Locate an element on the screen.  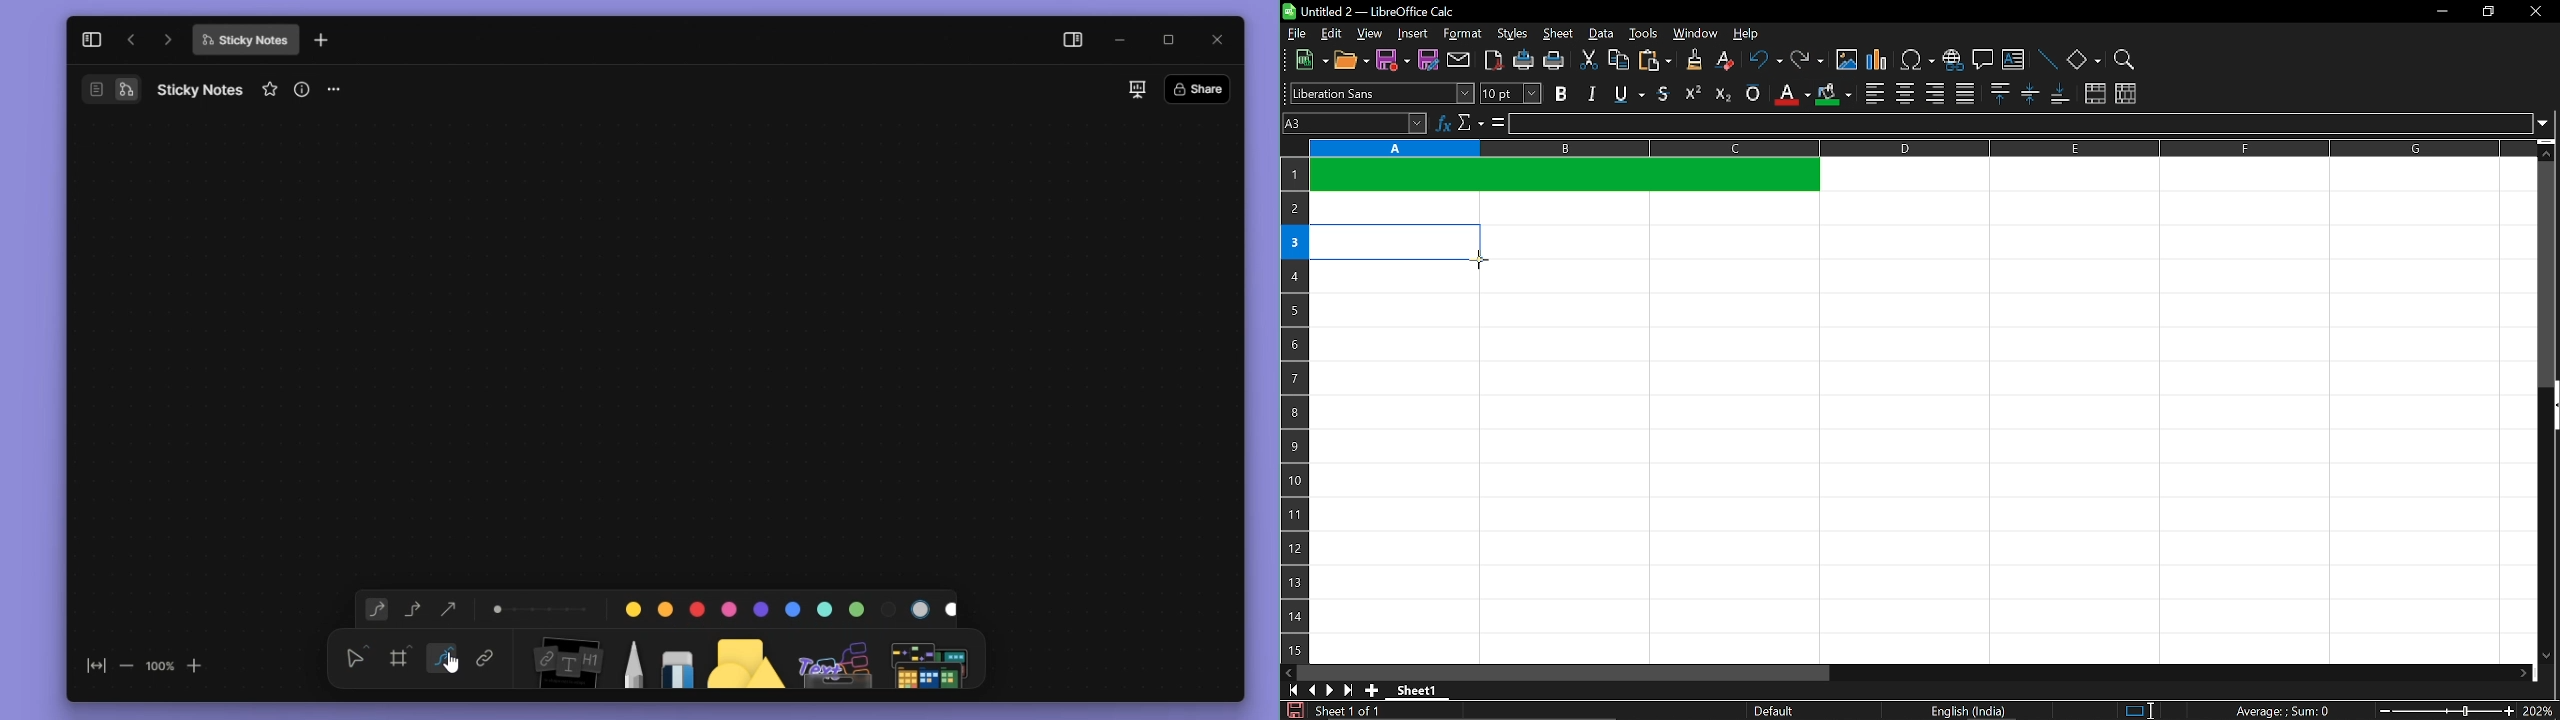
view info is located at coordinates (304, 89).